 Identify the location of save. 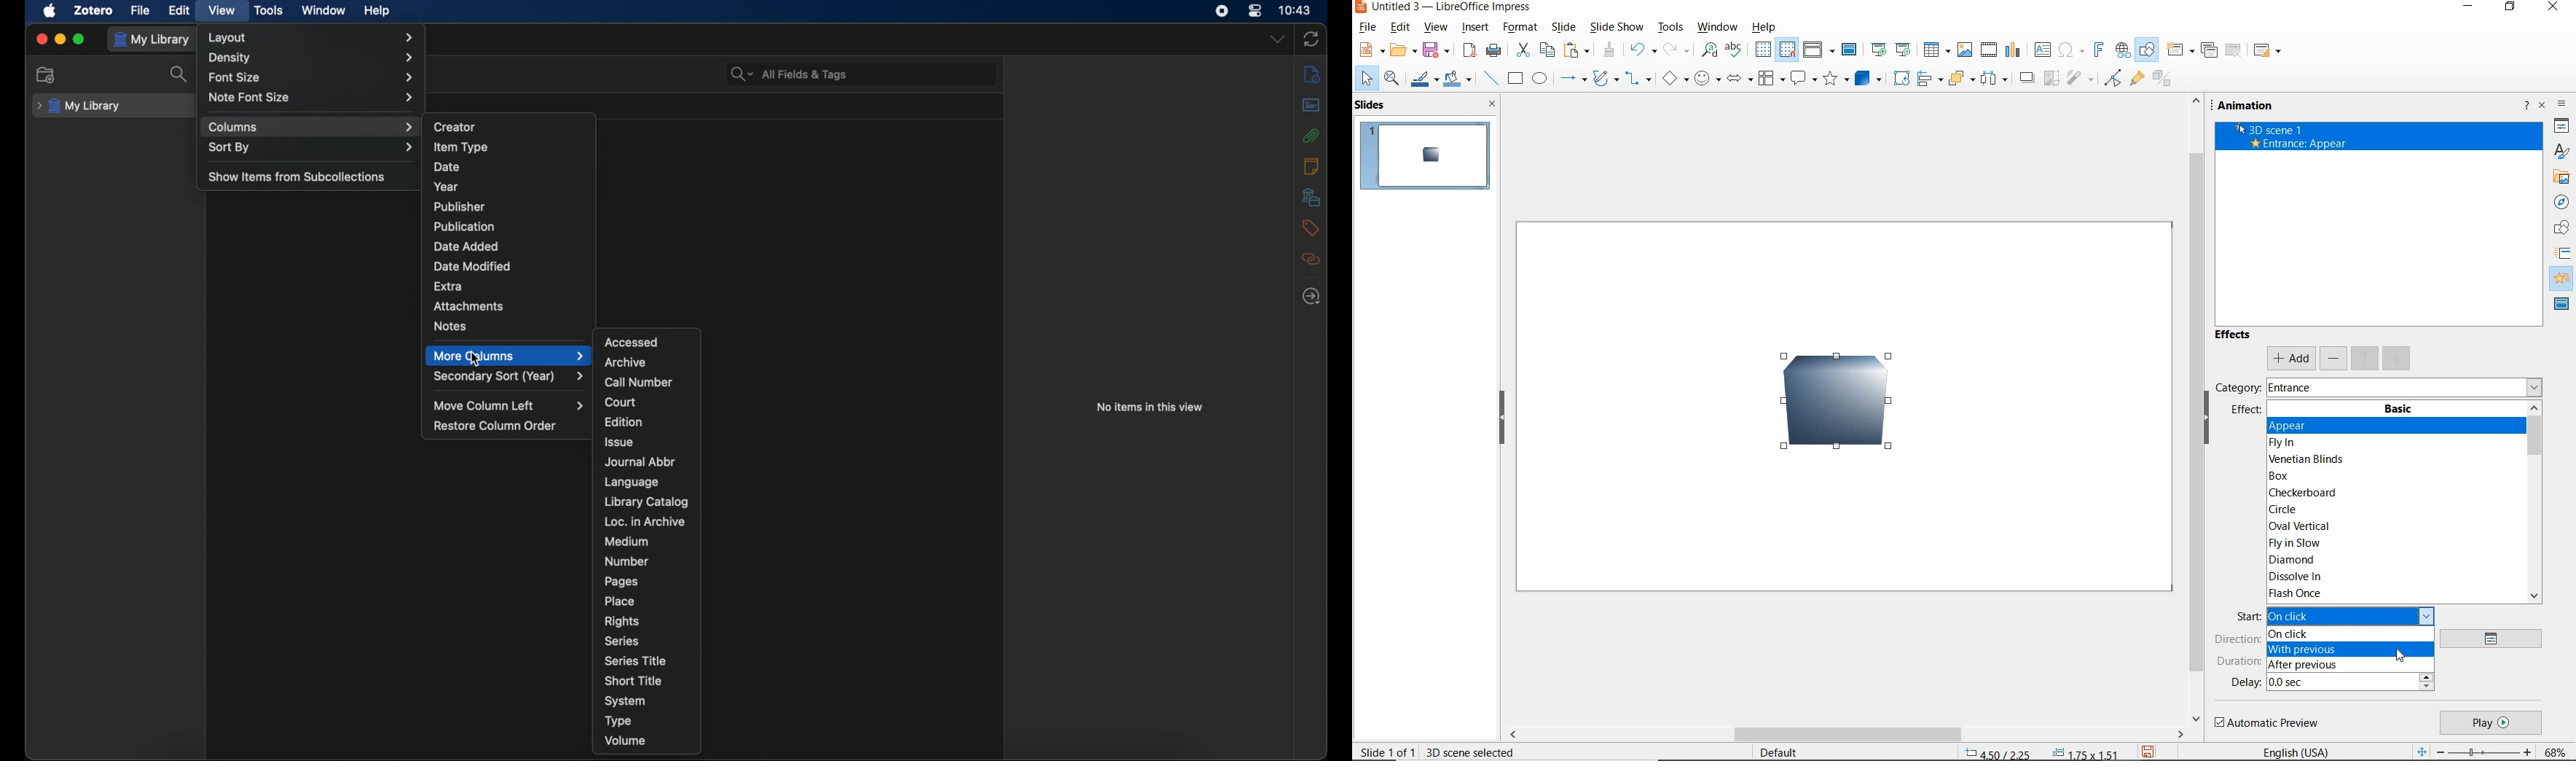
(1439, 49).